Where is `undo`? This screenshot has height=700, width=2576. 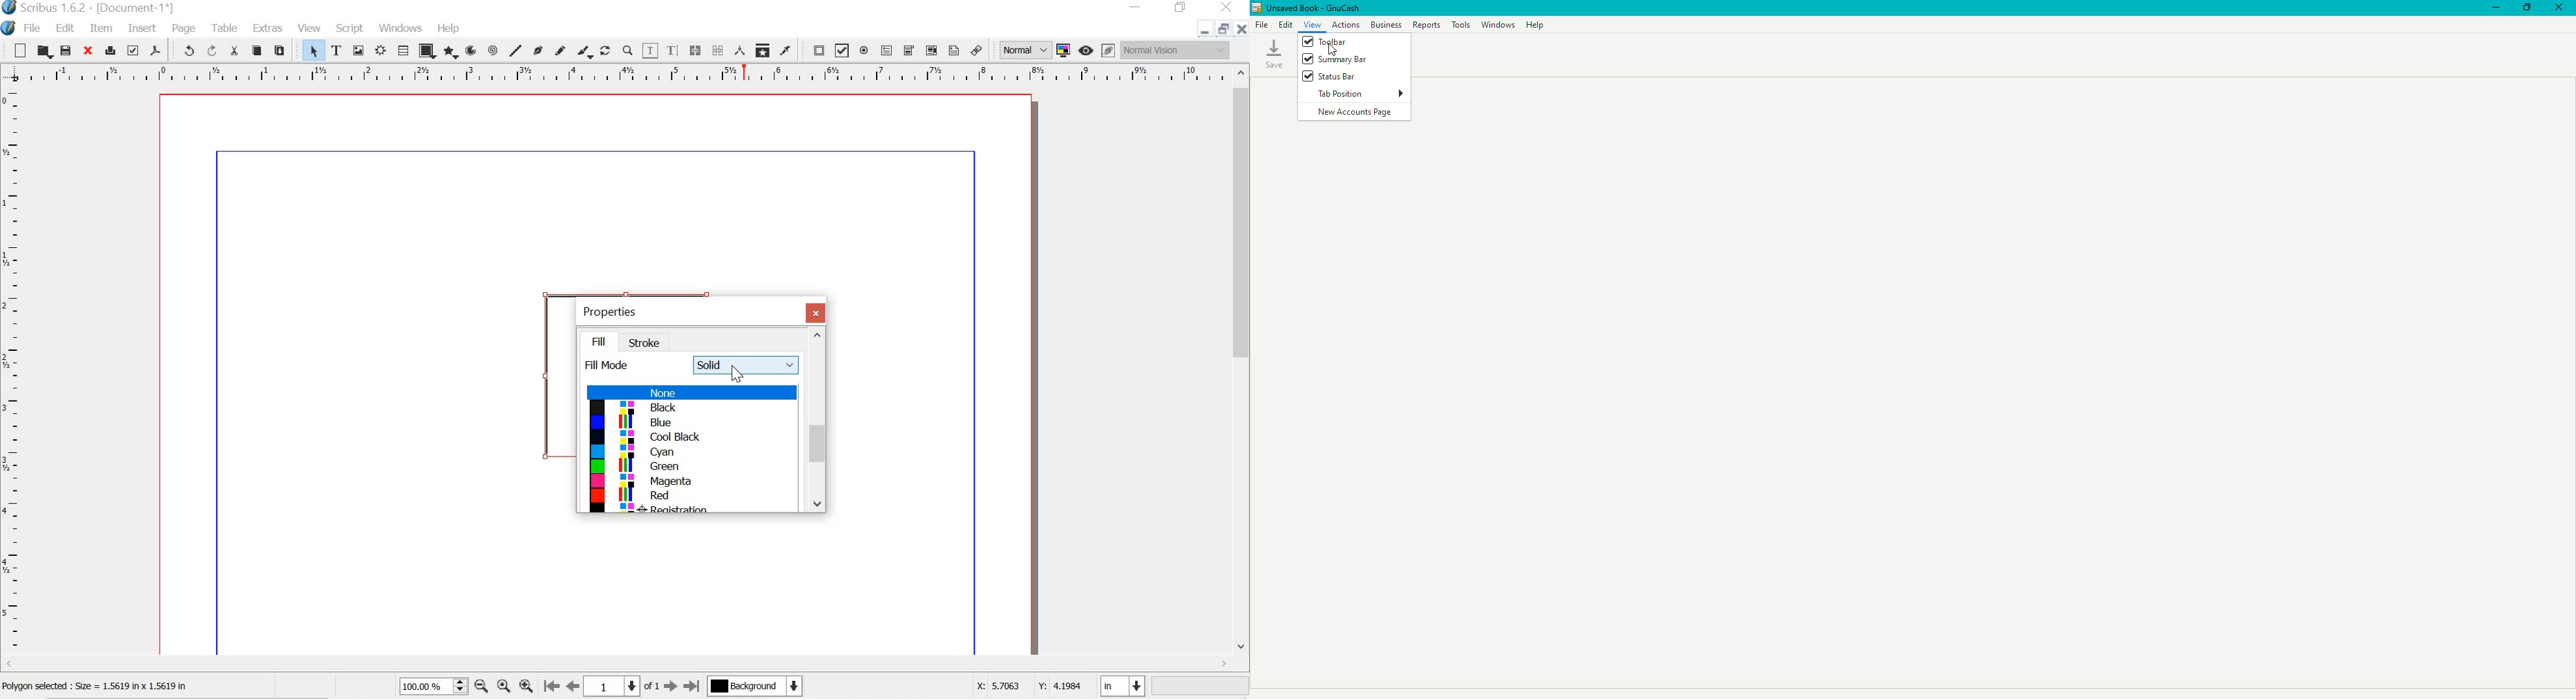
undo is located at coordinates (187, 52).